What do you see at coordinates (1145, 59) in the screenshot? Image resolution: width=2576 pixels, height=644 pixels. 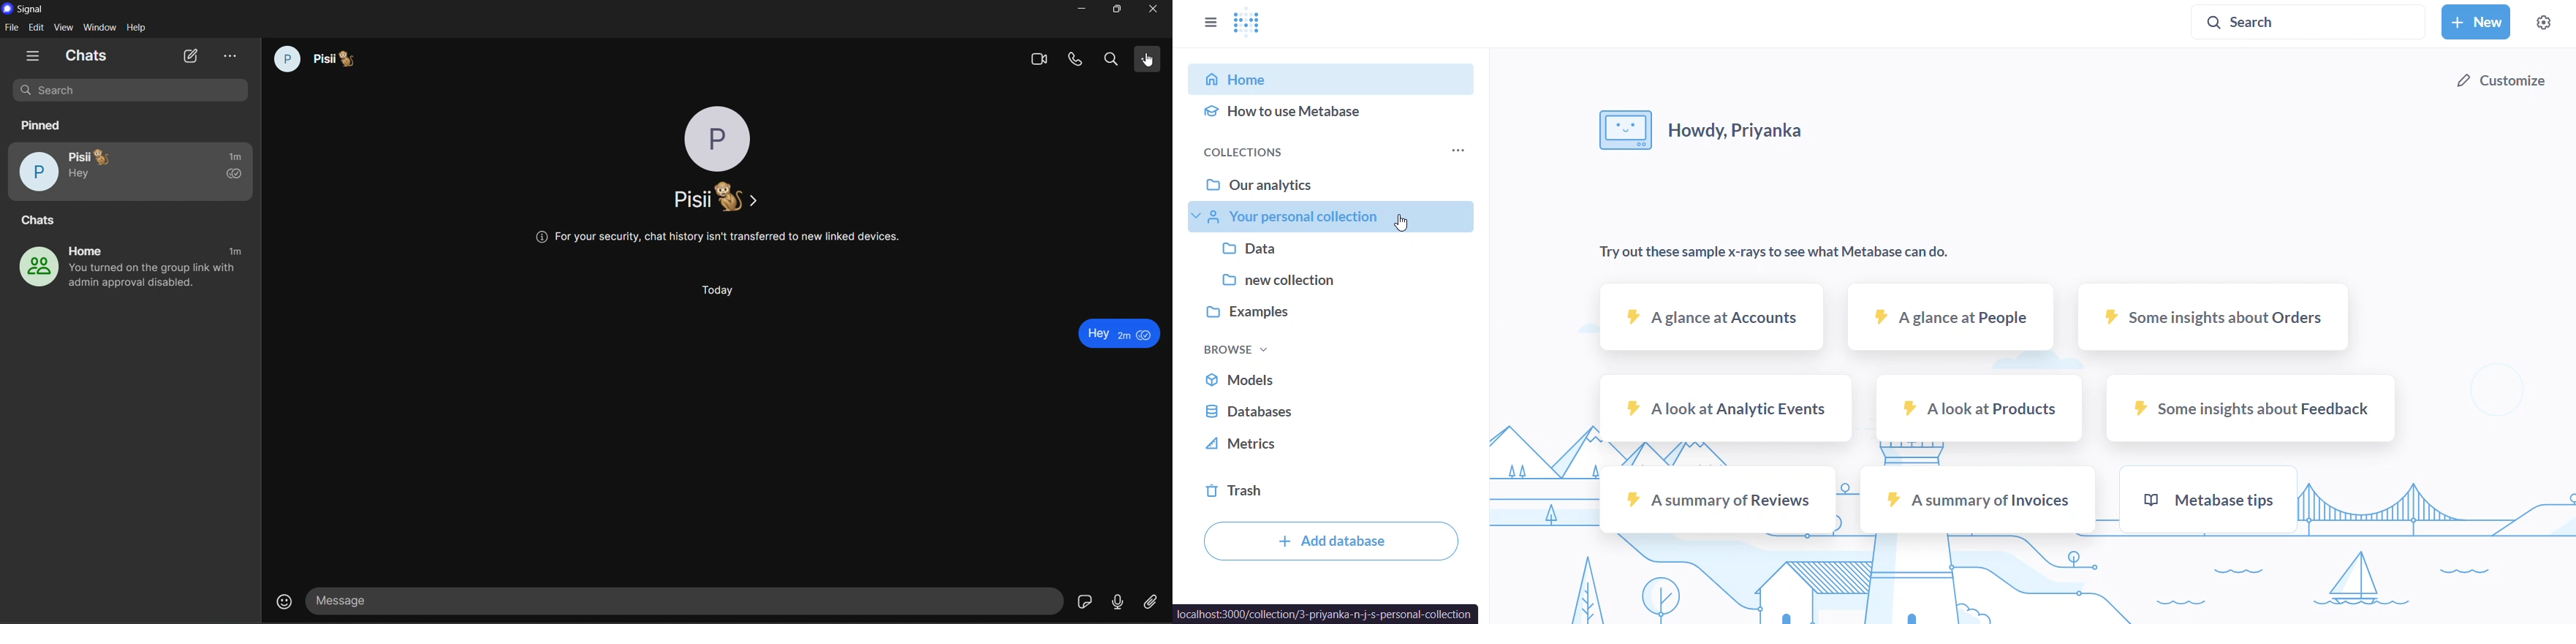 I see `more` at bounding box center [1145, 59].